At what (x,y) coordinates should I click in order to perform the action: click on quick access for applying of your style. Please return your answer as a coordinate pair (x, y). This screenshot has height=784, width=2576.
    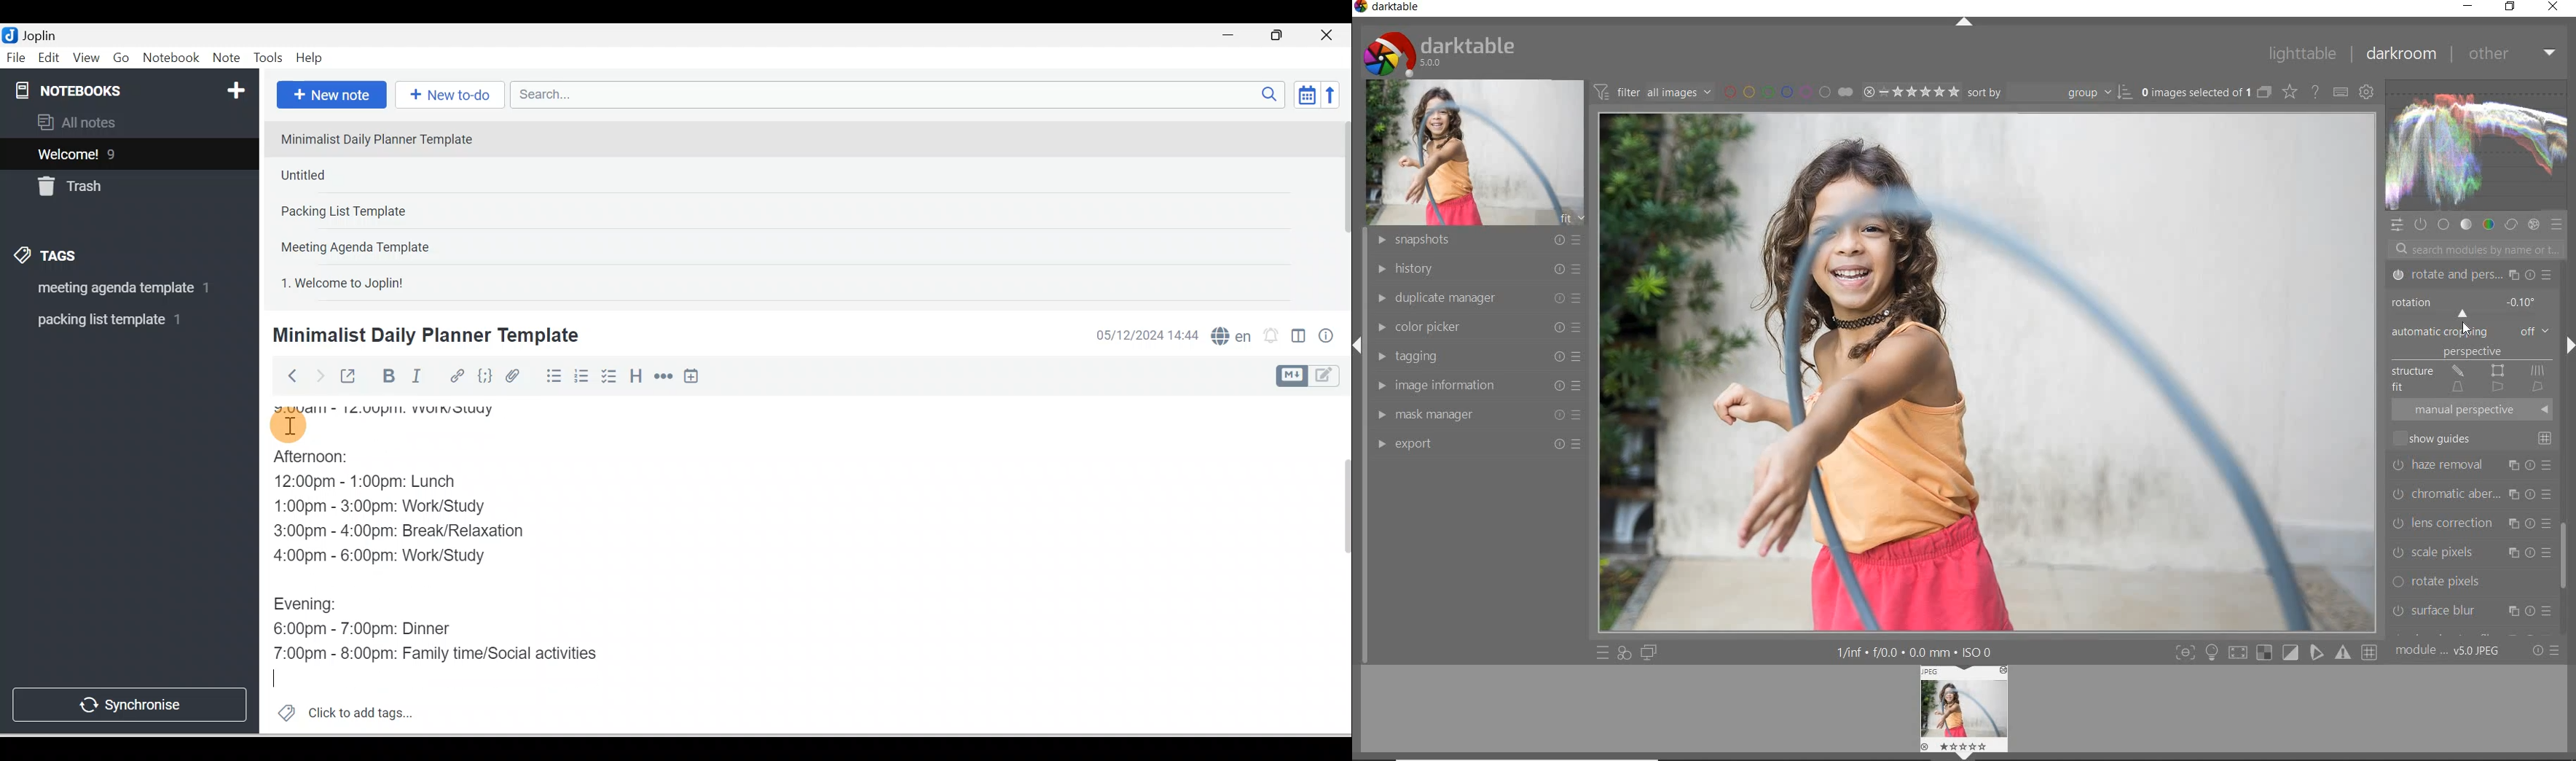
    Looking at the image, I should click on (1623, 652).